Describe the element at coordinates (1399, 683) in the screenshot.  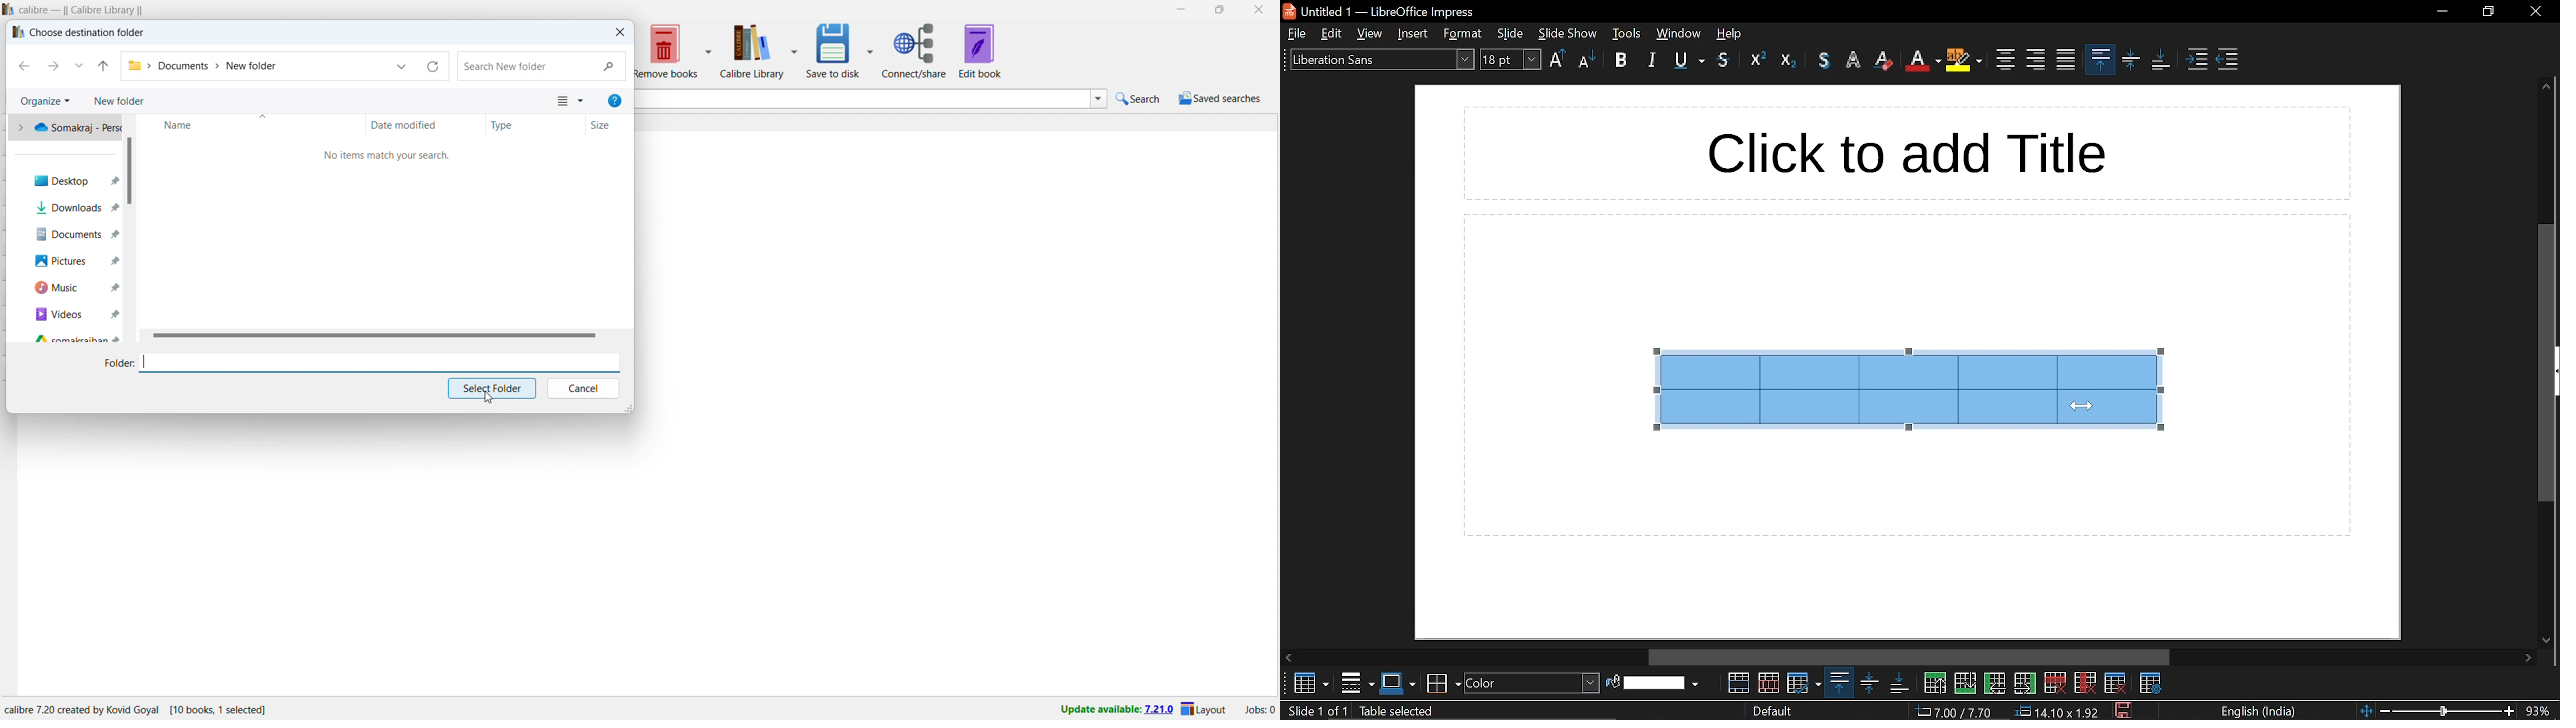
I see `border style` at that location.